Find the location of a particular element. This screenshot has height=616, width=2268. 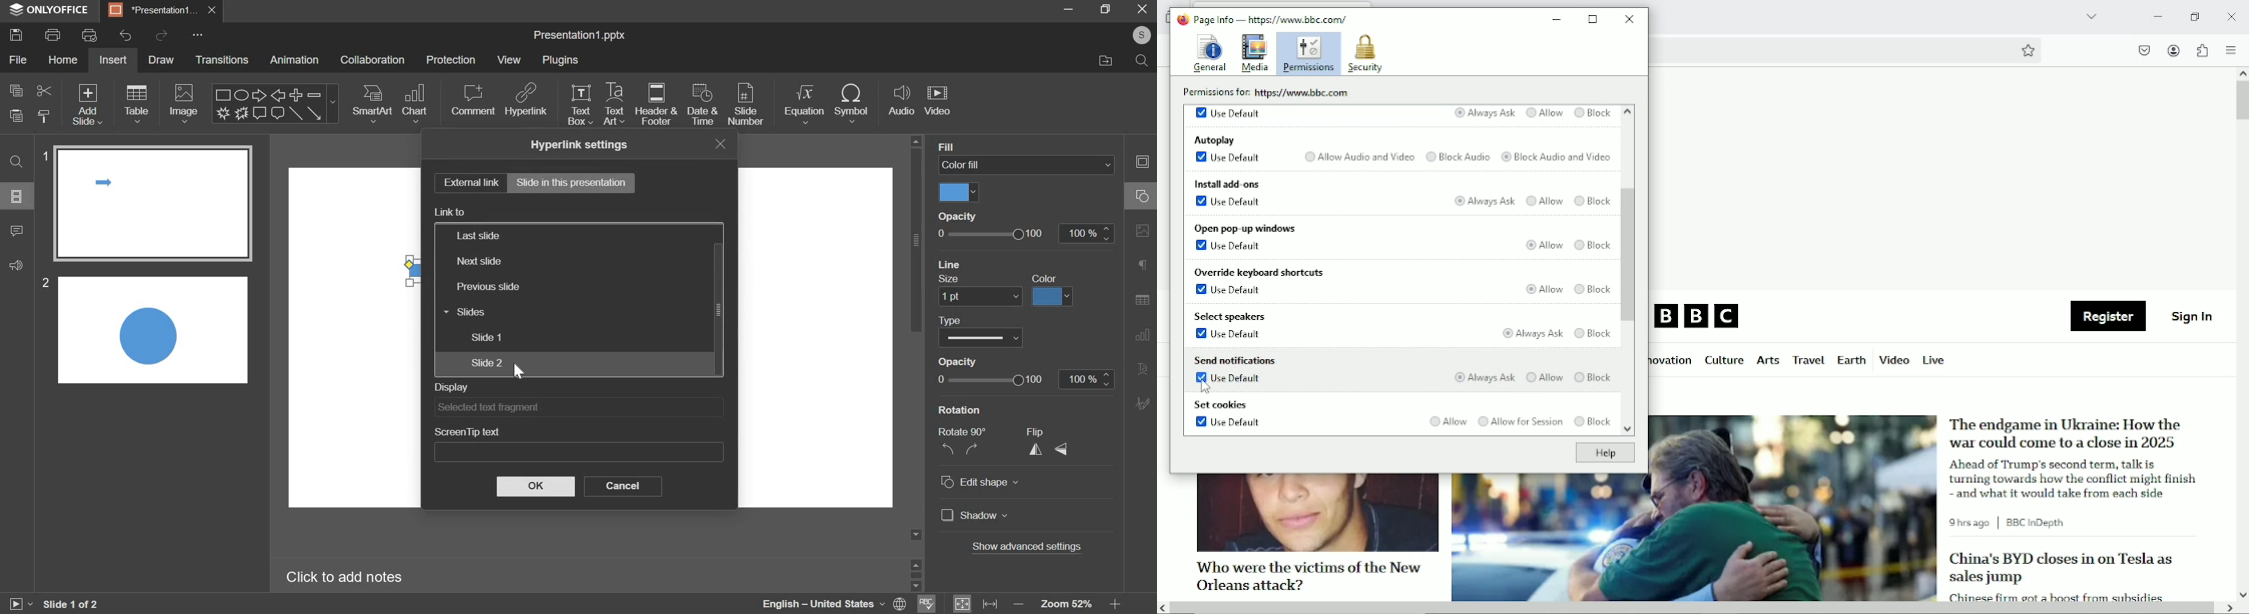

Allow is located at coordinates (1541, 244).